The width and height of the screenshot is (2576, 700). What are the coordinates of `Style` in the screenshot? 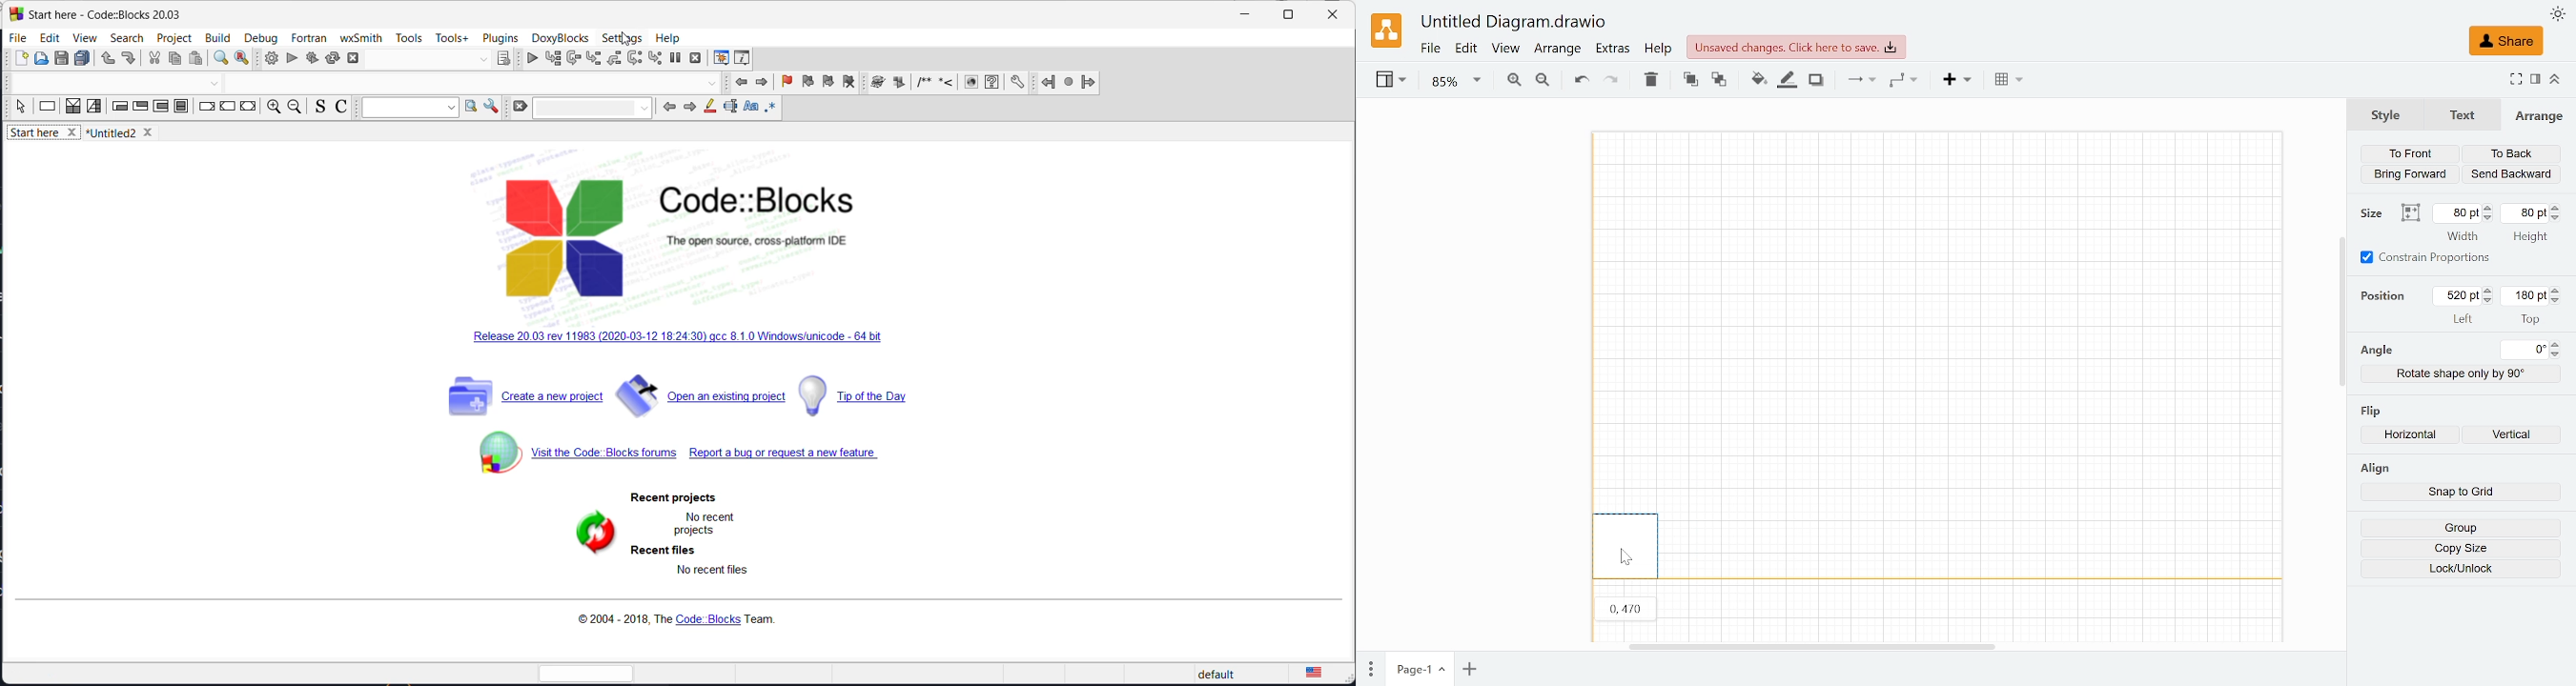 It's located at (2385, 113).